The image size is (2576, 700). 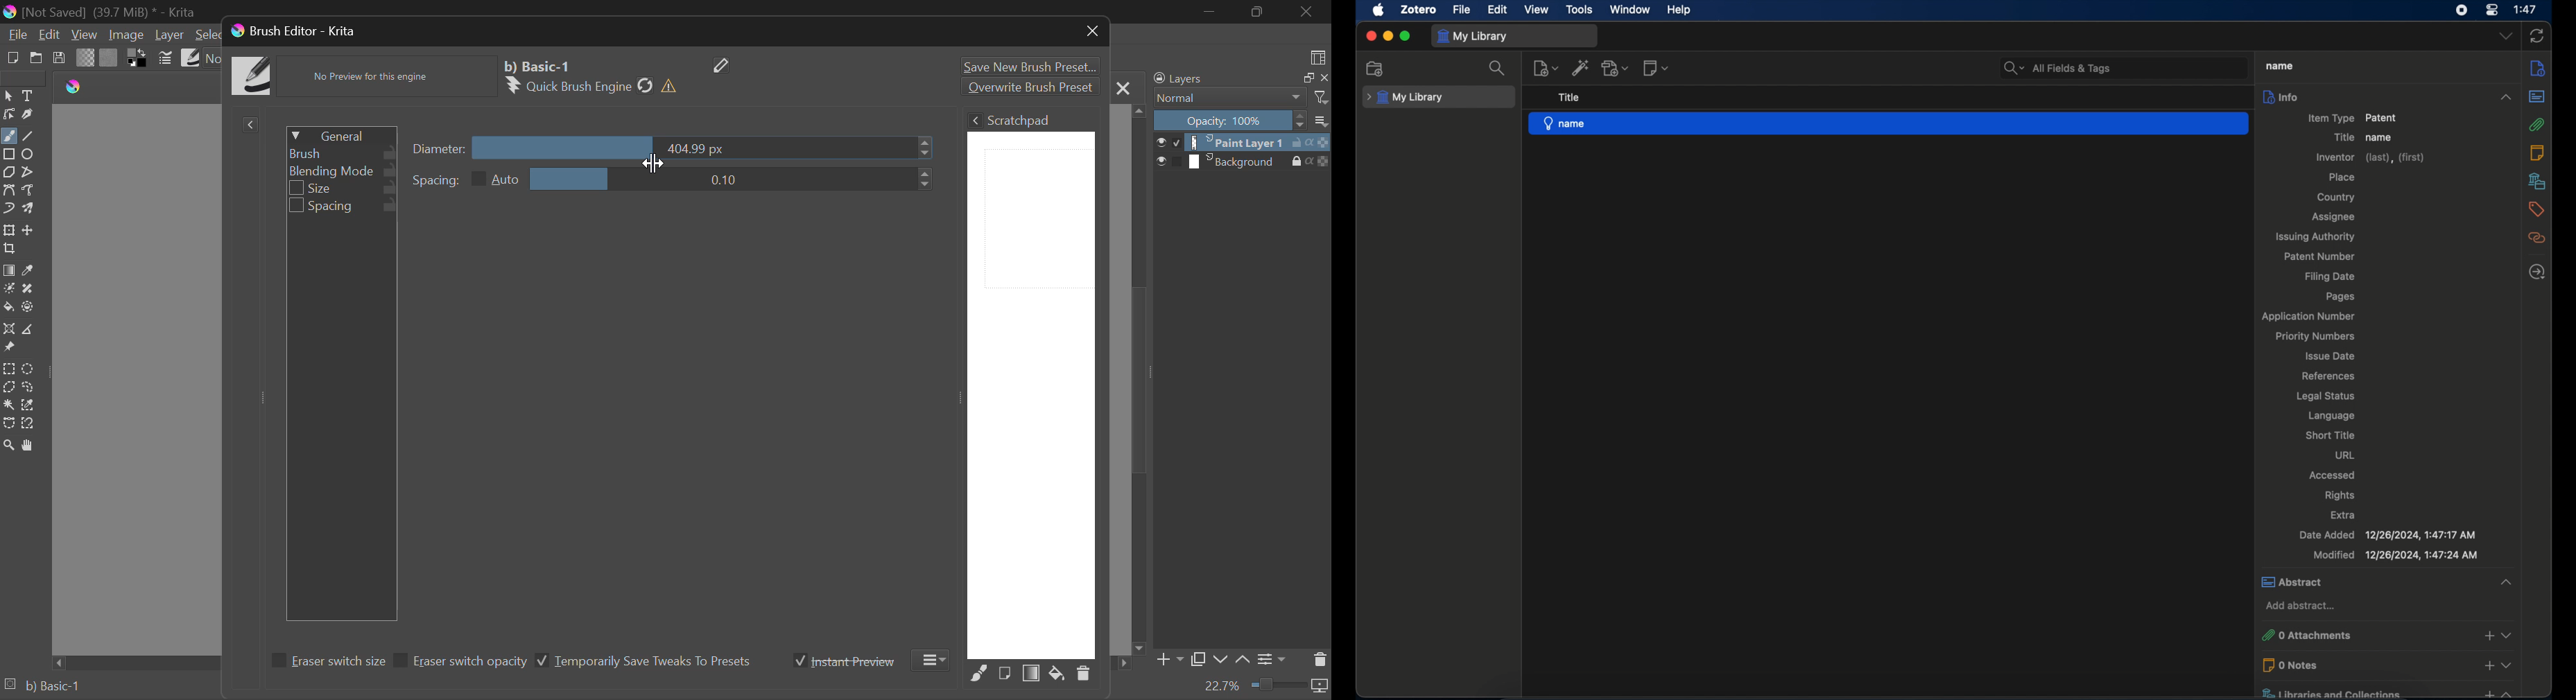 I want to click on Select, so click(x=8, y=96).